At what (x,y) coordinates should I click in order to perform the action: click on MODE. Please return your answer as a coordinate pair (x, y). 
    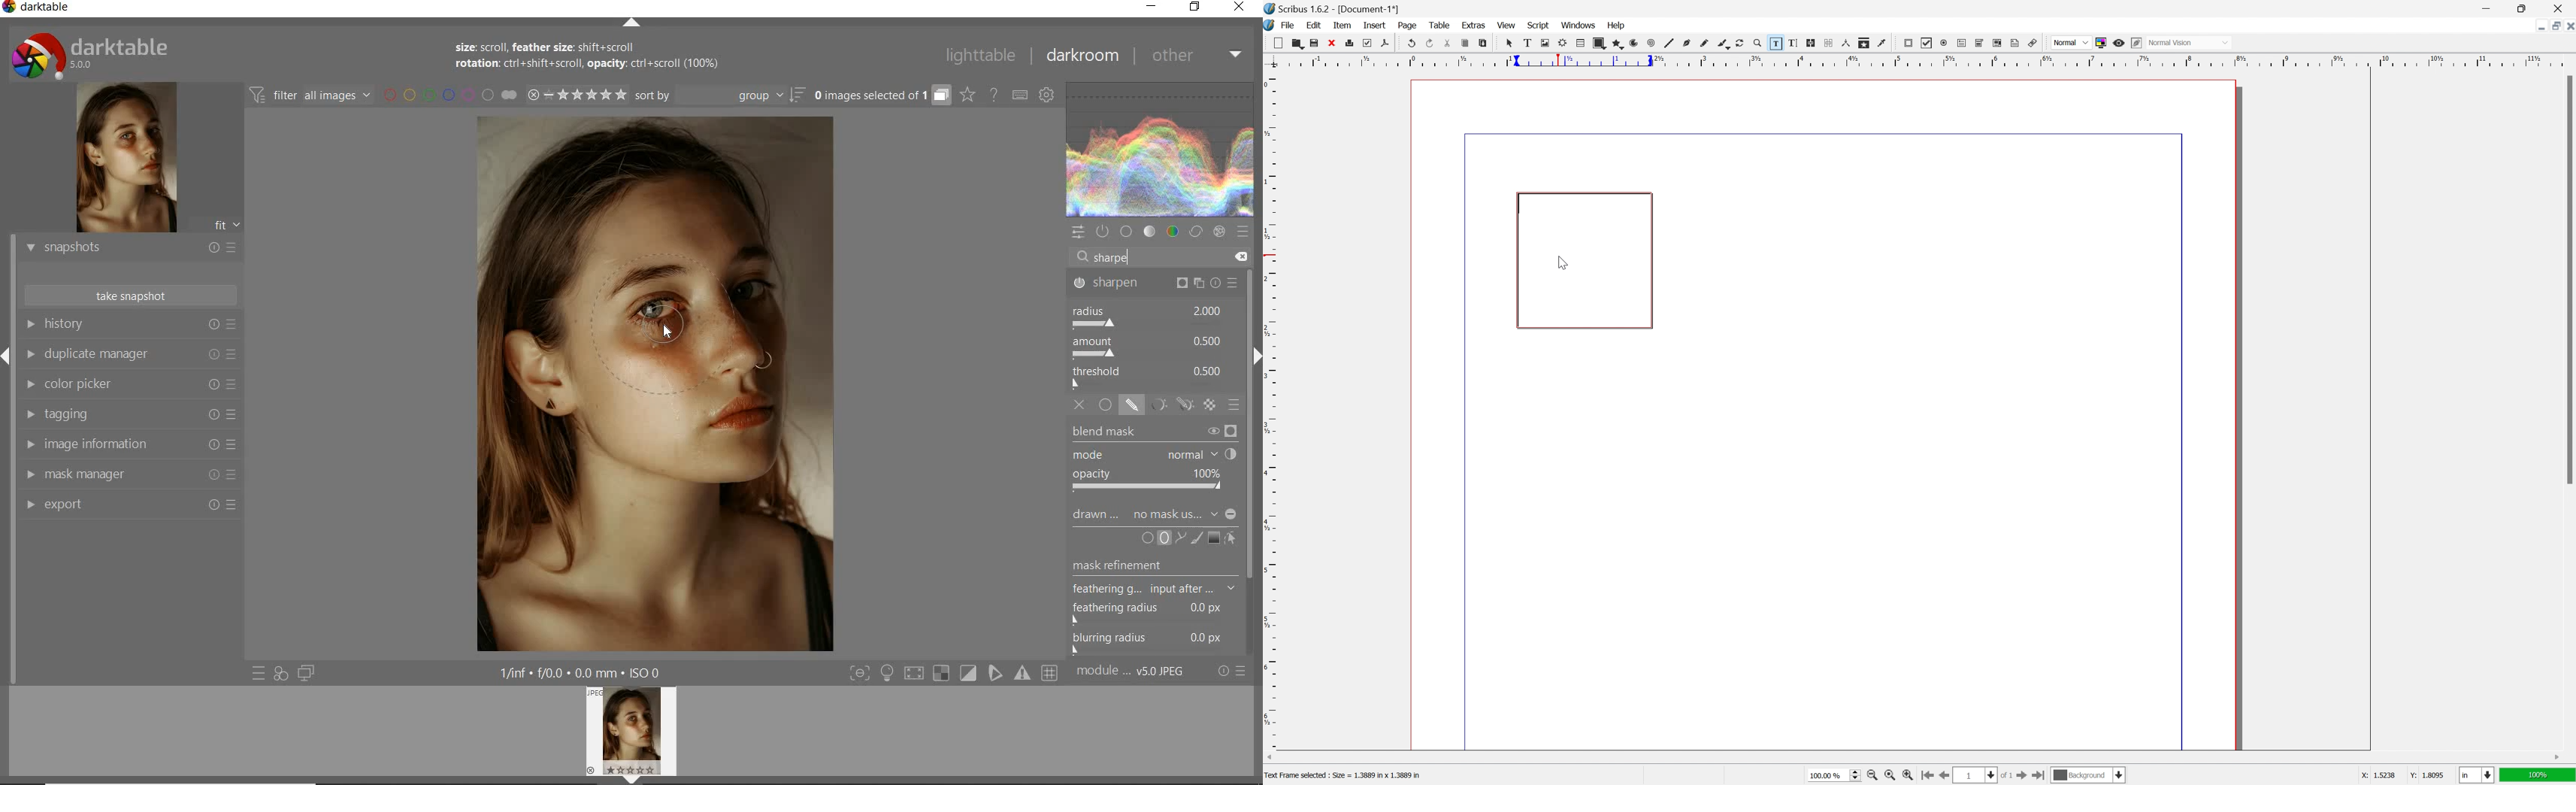
    Looking at the image, I should click on (1153, 456).